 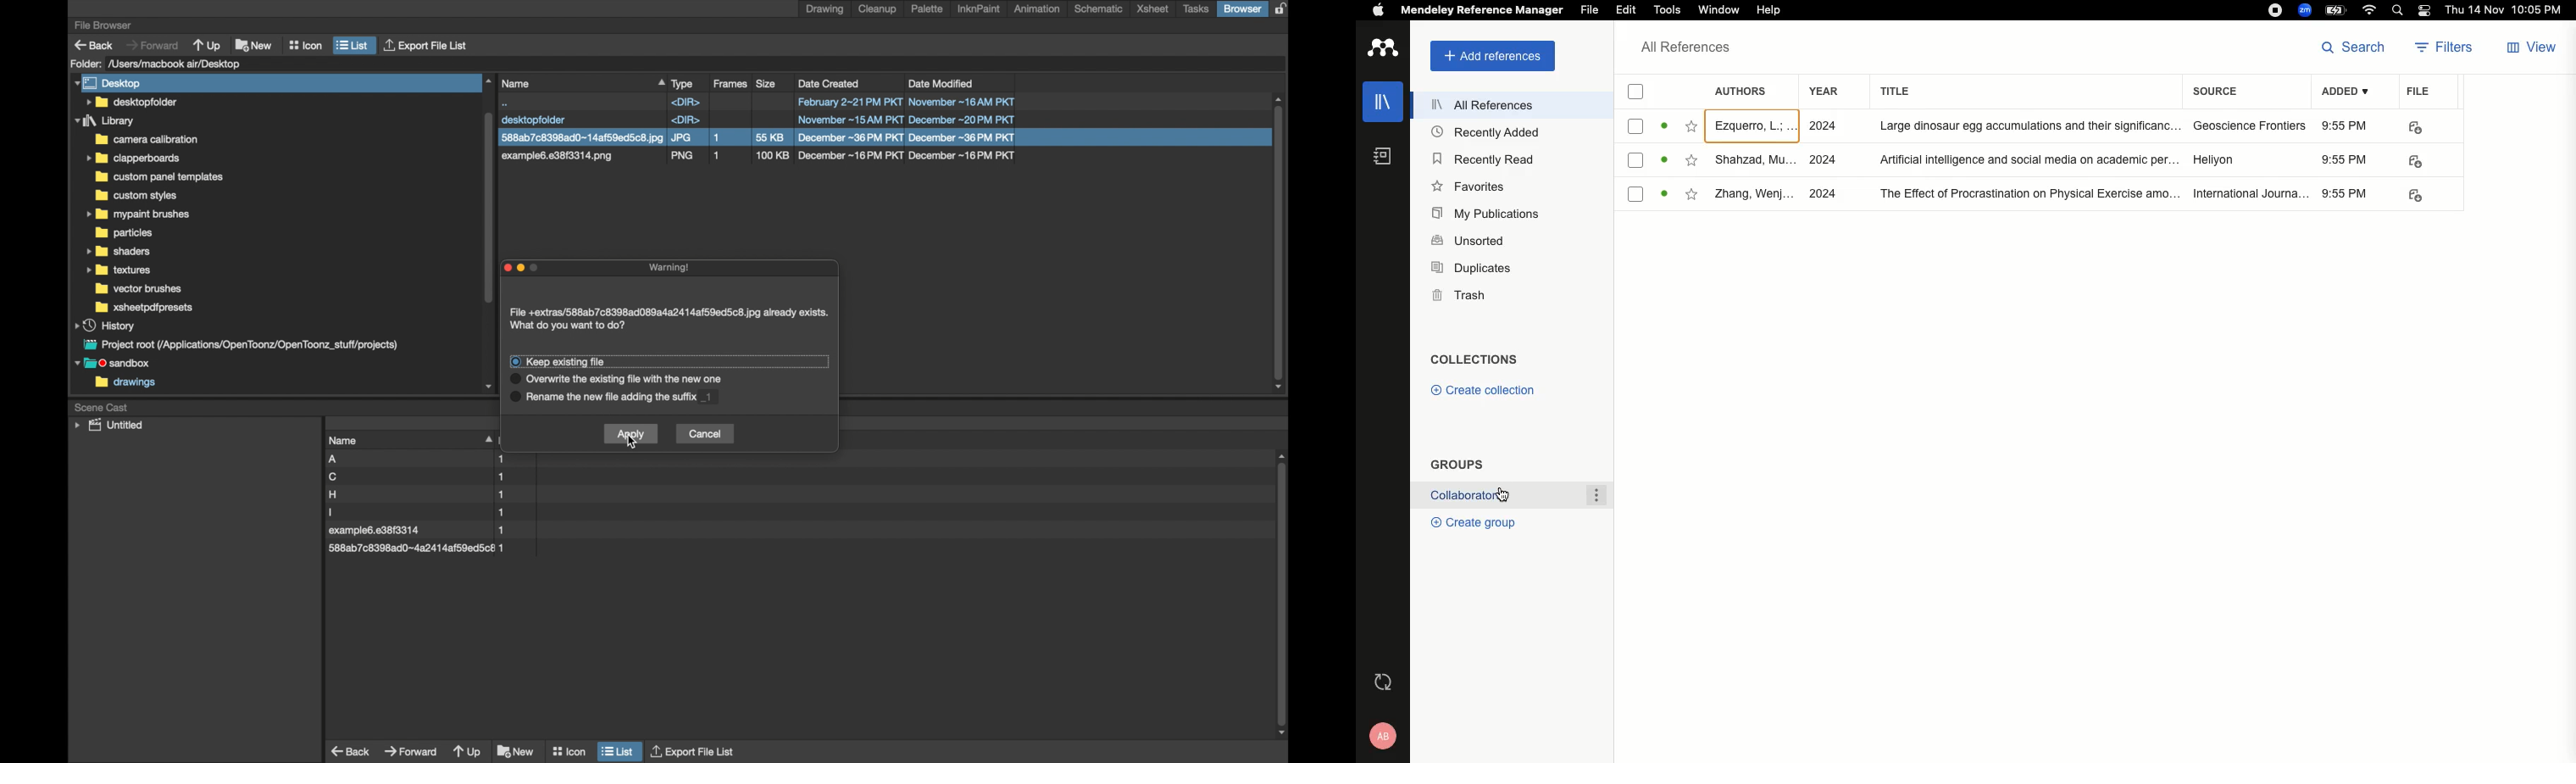 I want to click on 2024, so click(x=1825, y=159).